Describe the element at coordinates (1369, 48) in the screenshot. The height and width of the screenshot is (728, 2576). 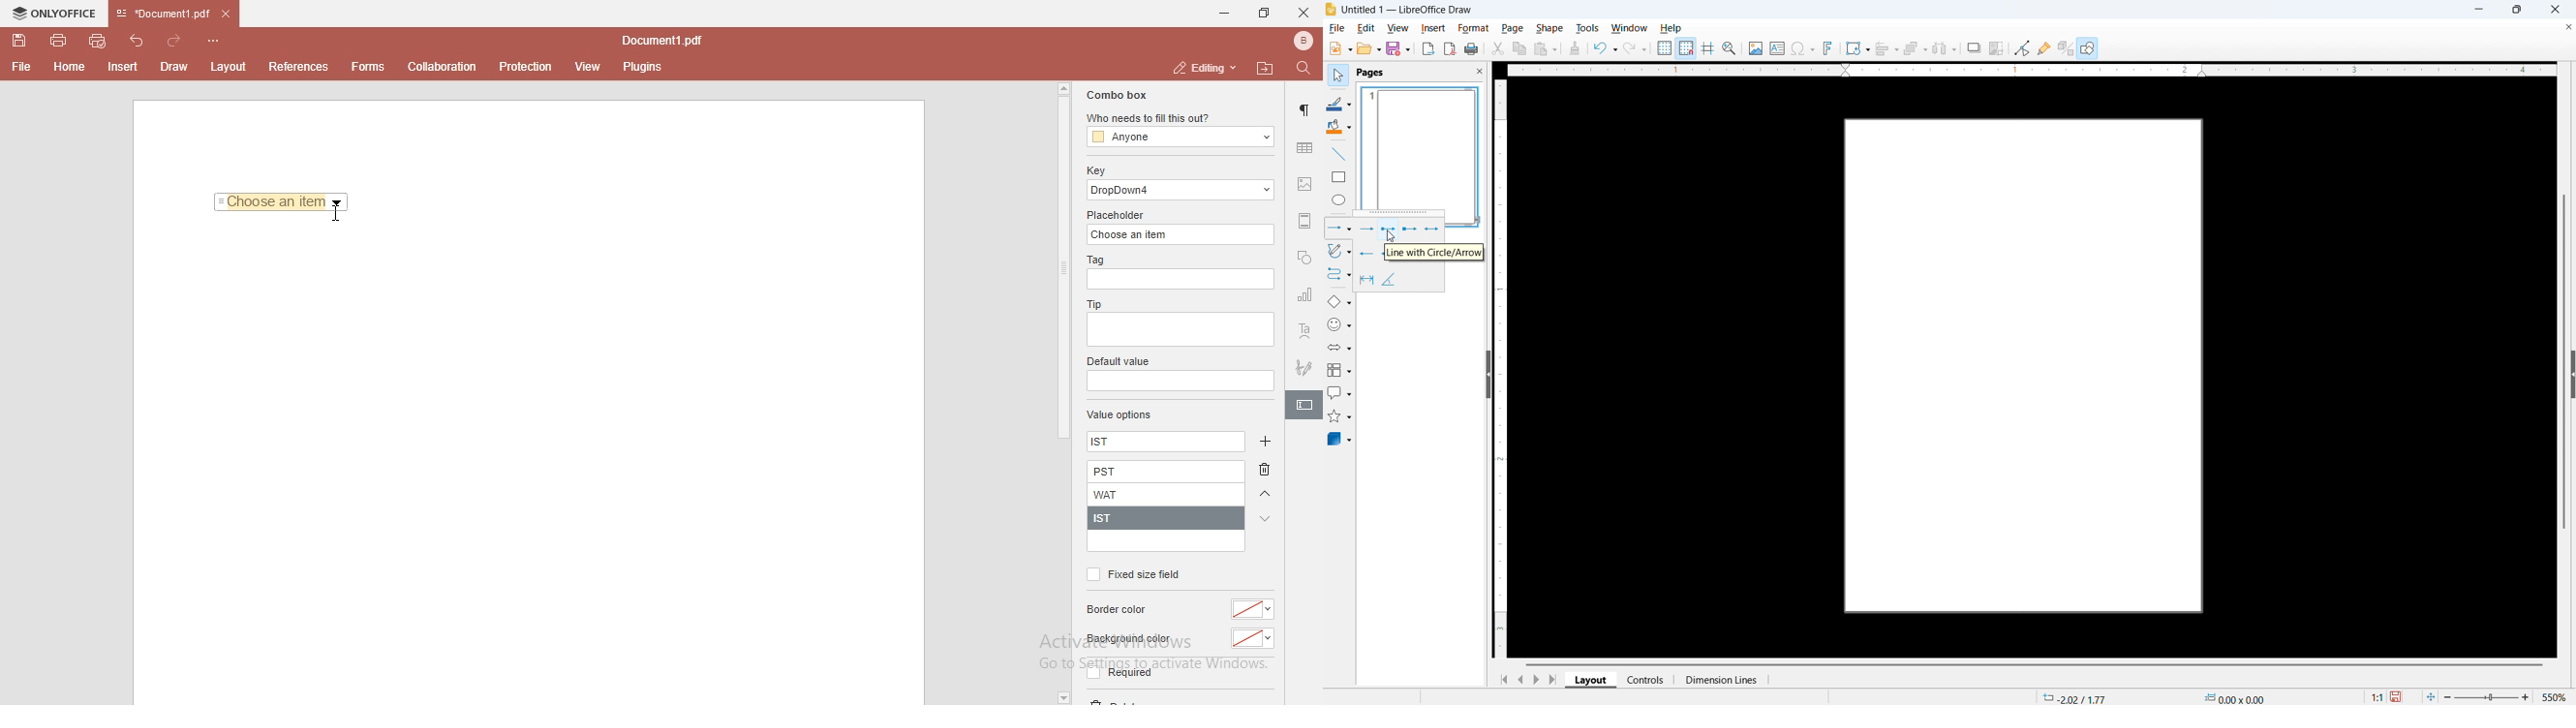
I see `open ` at that location.